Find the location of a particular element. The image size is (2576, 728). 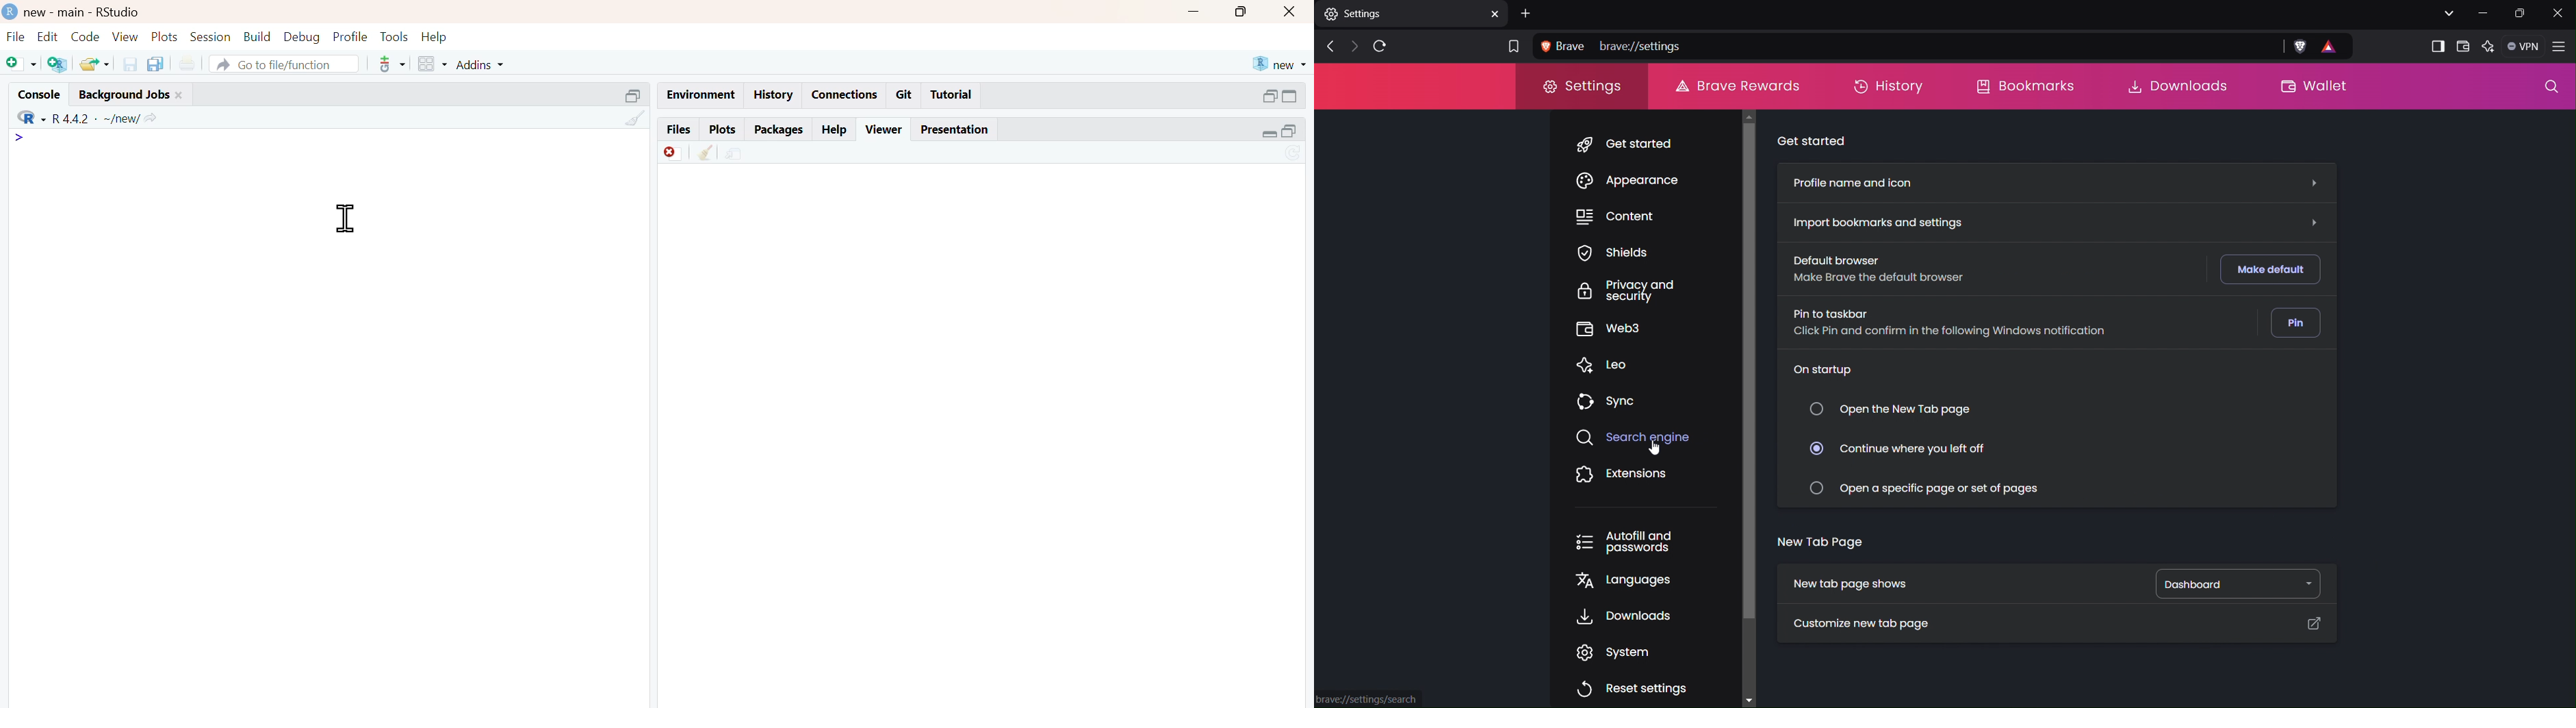

code is located at coordinates (86, 37).